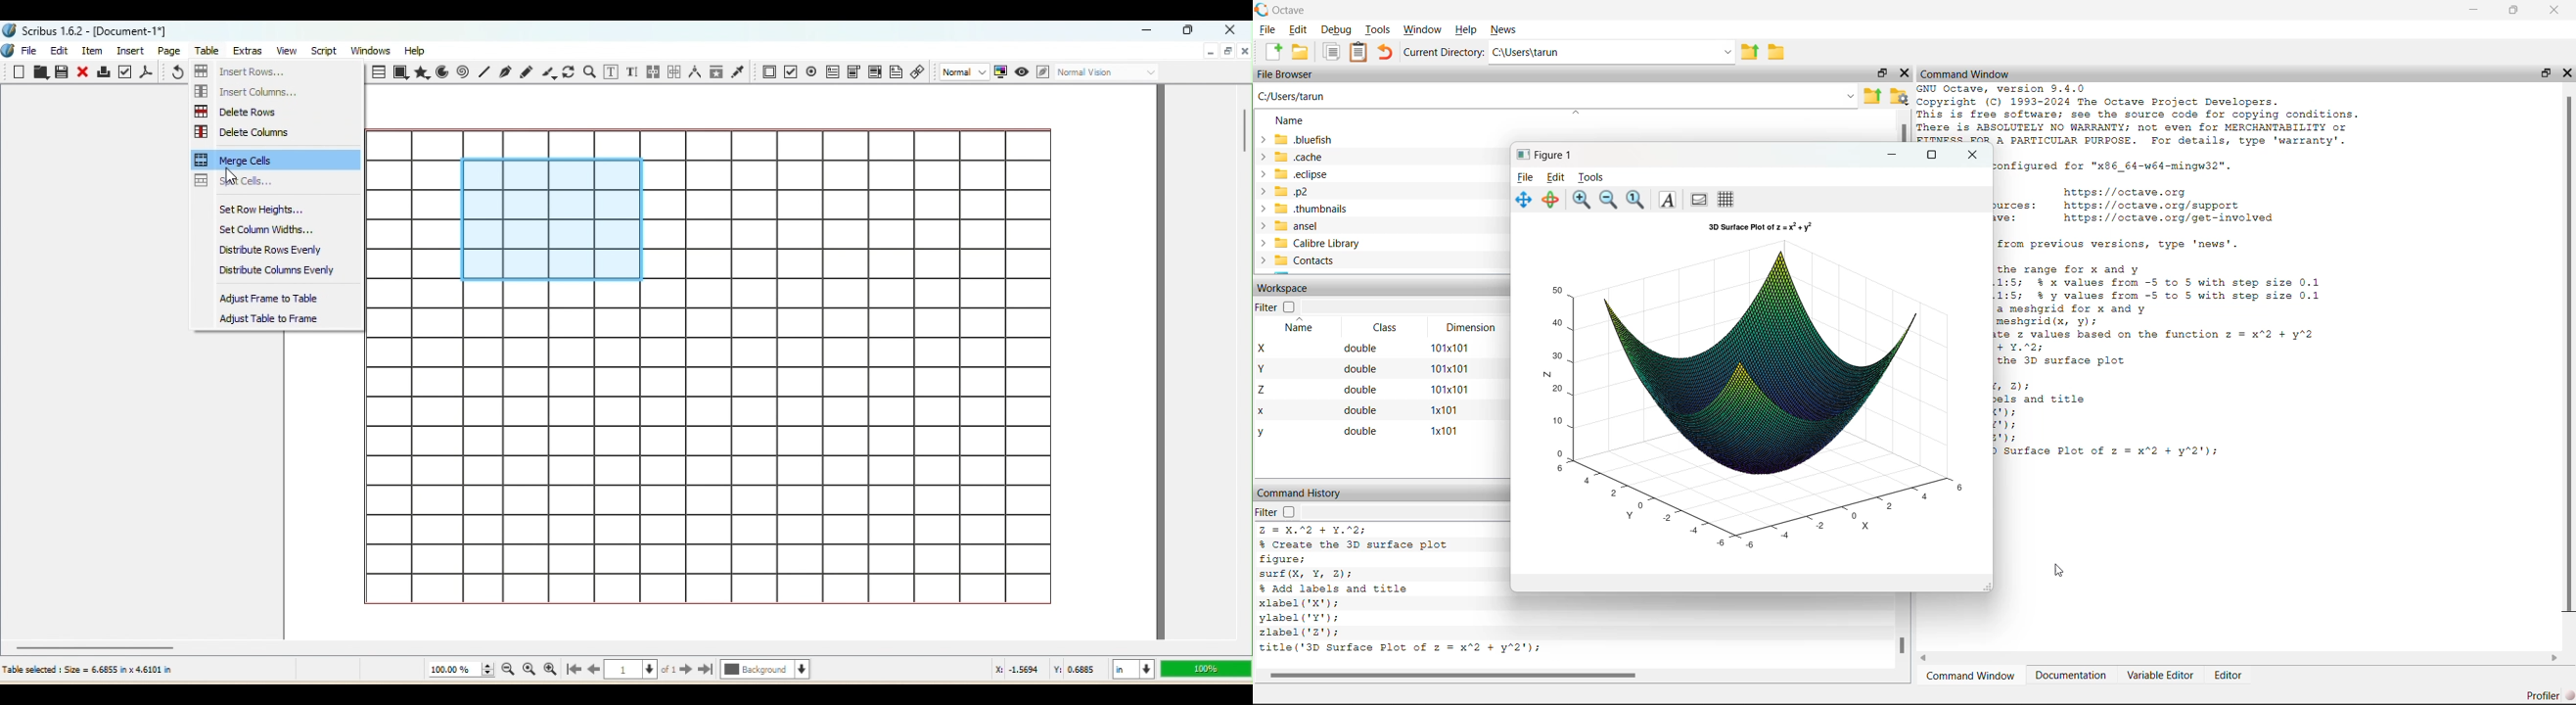 The height and width of the screenshot is (728, 2576). Describe the element at coordinates (88, 669) in the screenshot. I see `Table selected Size 6.6855 in x 4.6101 in` at that location.